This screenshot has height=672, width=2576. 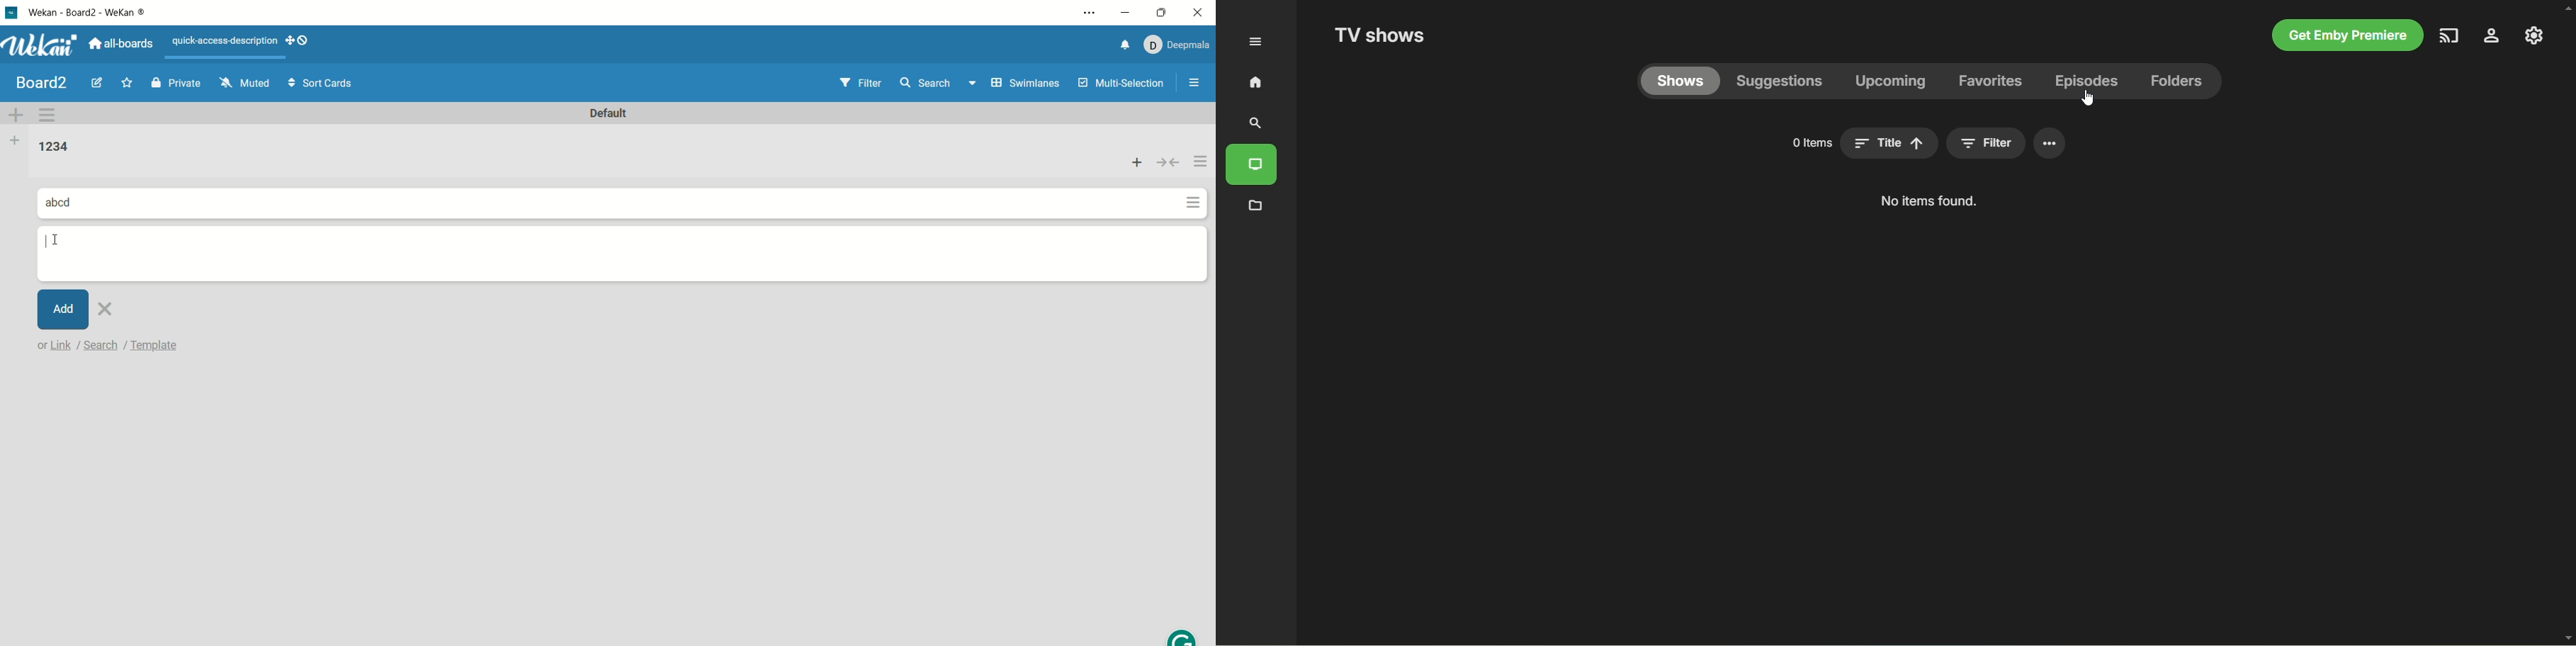 What do you see at coordinates (1140, 162) in the screenshot?
I see `add` at bounding box center [1140, 162].